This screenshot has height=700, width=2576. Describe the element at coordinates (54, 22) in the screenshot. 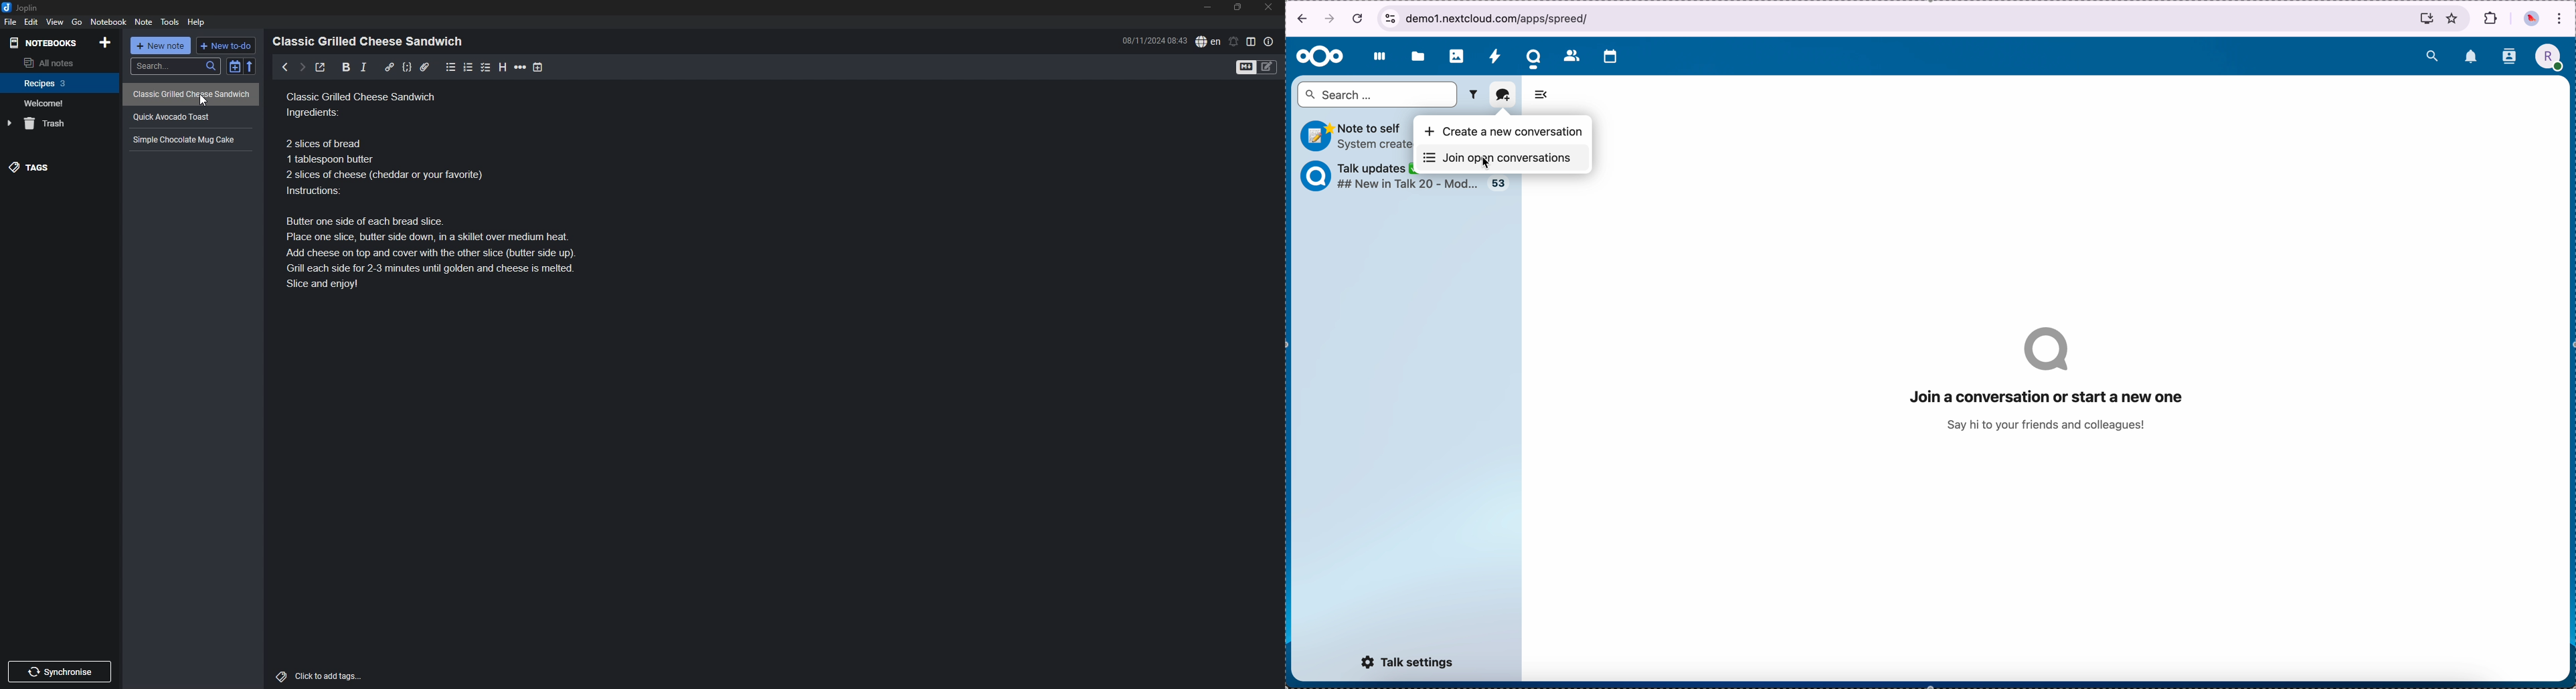

I see `view` at that location.